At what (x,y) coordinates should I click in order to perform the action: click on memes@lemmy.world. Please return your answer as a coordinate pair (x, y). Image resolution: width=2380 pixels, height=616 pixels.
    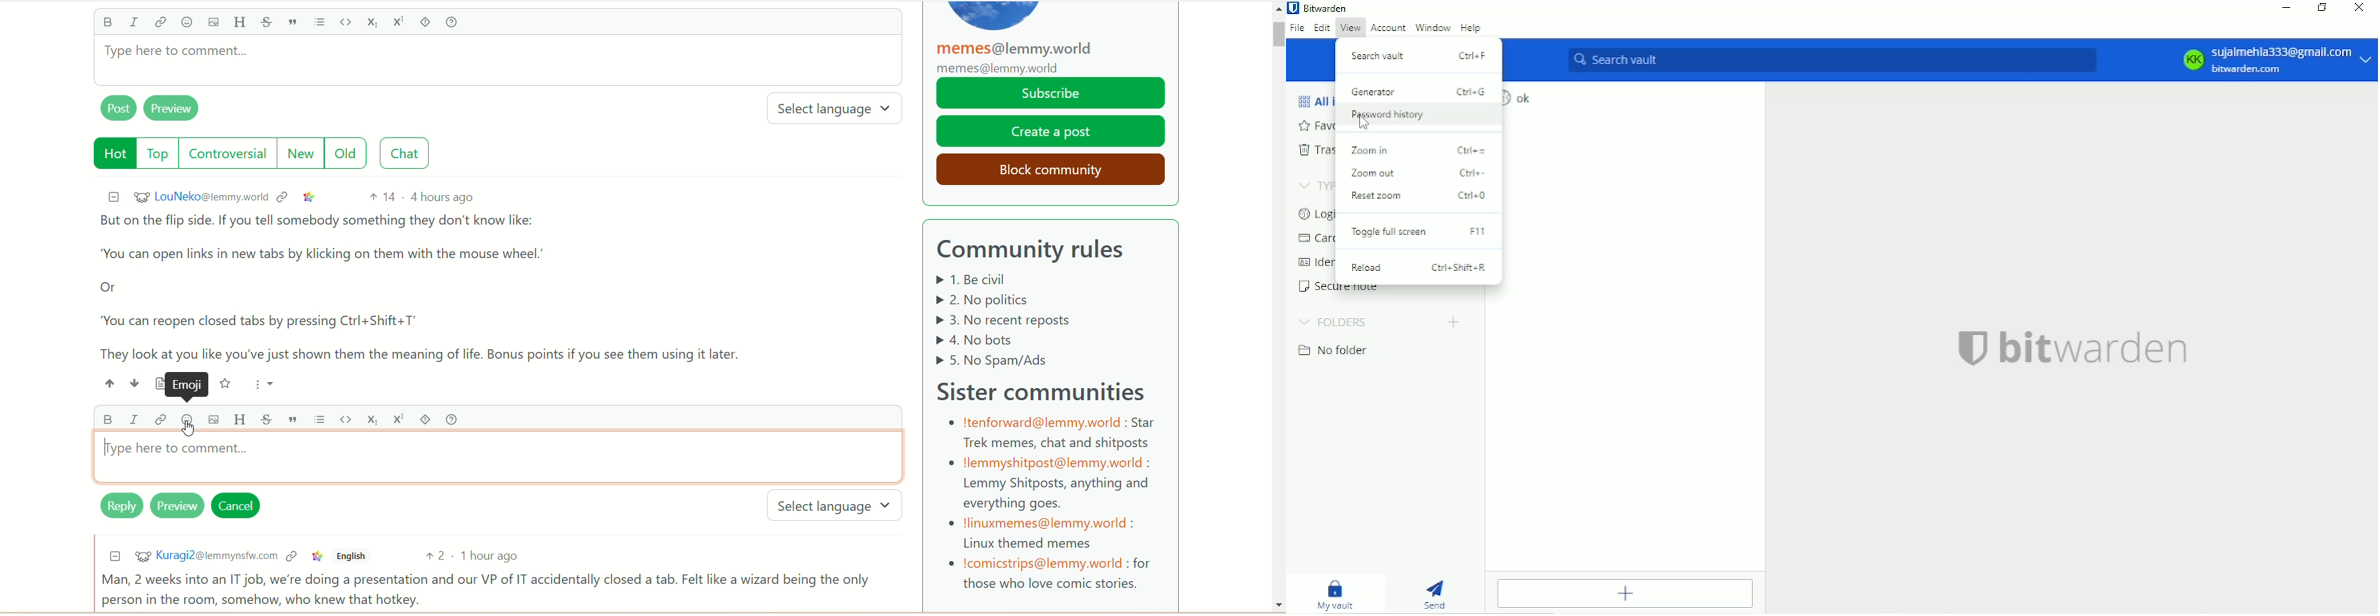
    Looking at the image, I should click on (1020, 58).